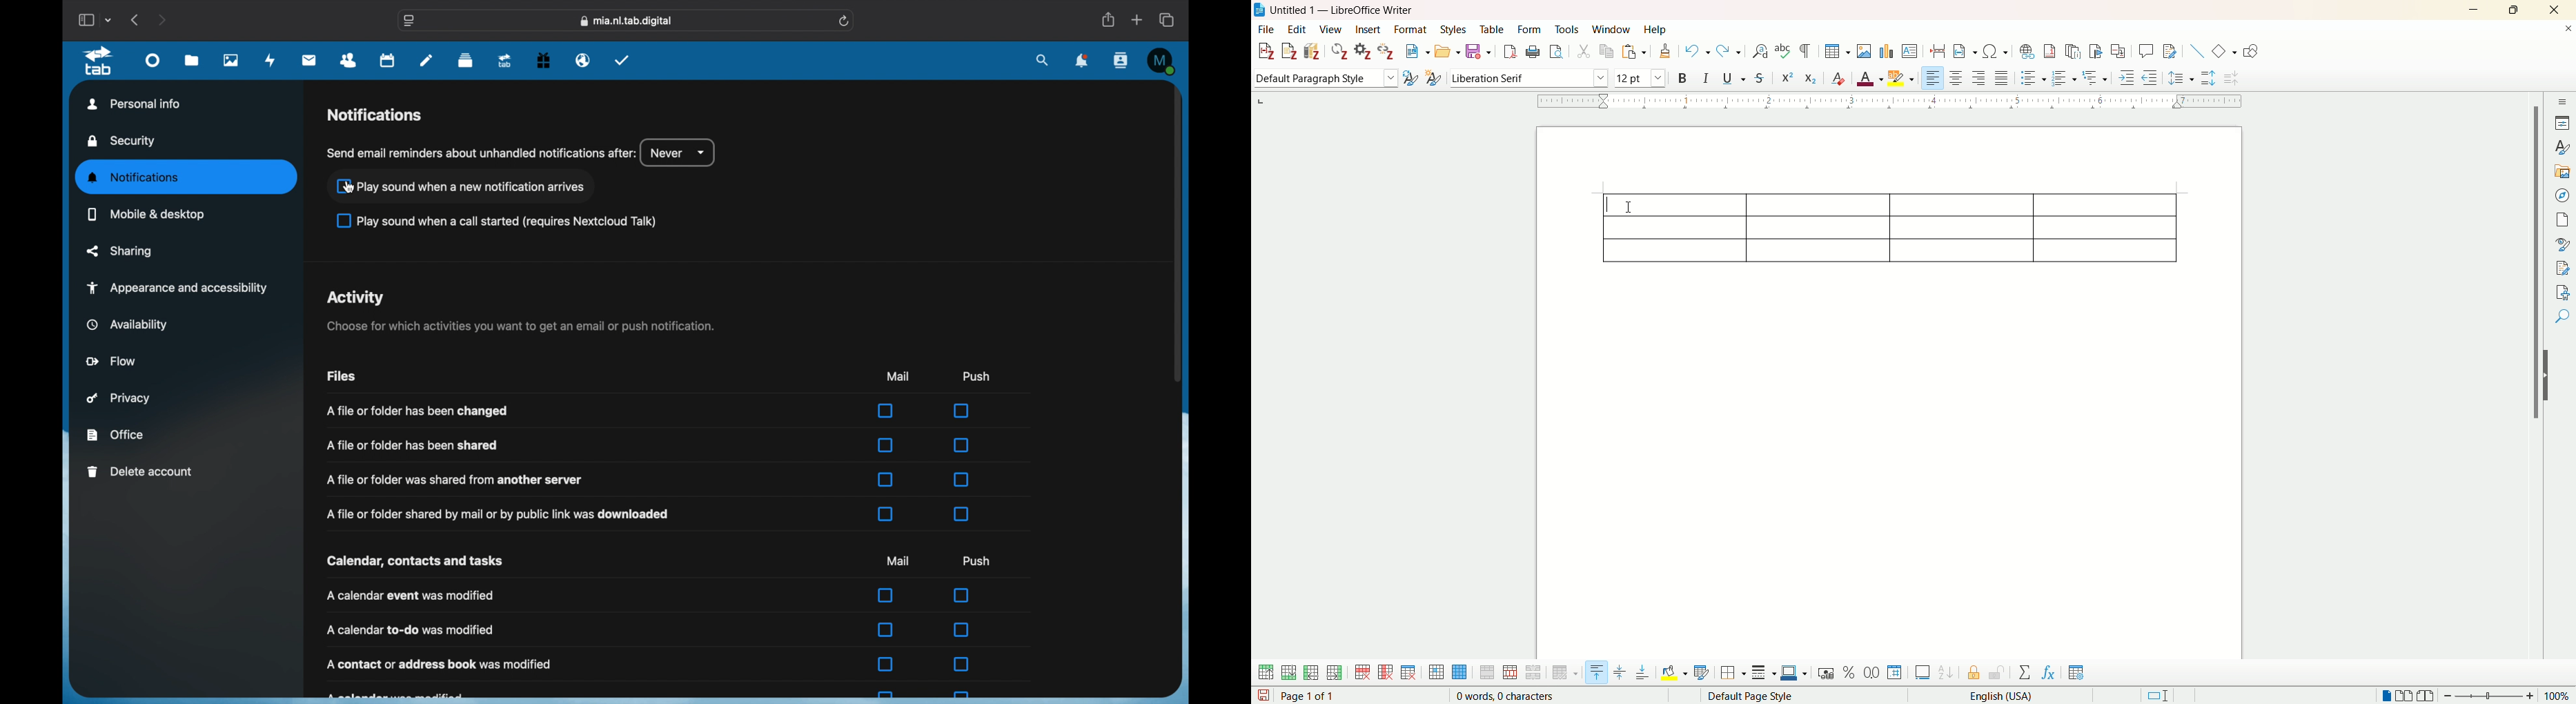  I want to click on maximize, so click(2514, 10).